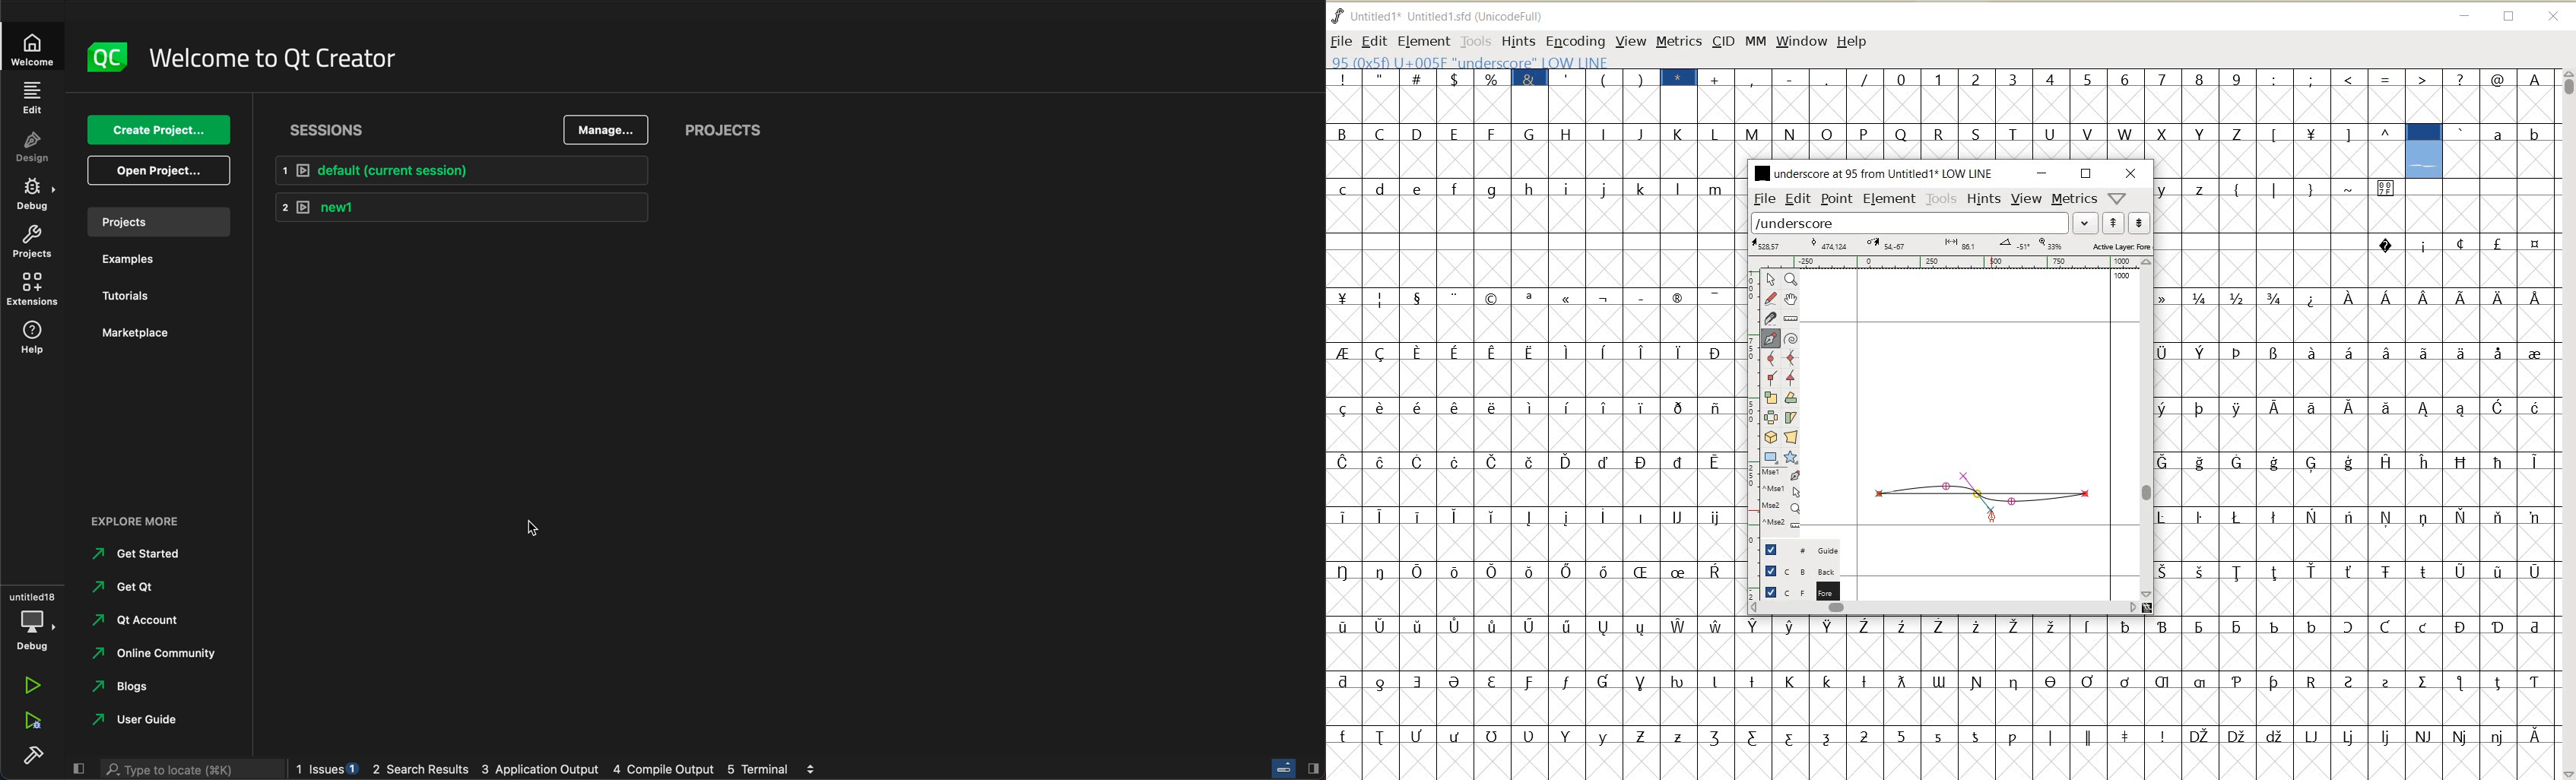 The image size is (2576, 784). Describe the element at coordinates (34, 619) in the screenshot. I see `debug` at that location.